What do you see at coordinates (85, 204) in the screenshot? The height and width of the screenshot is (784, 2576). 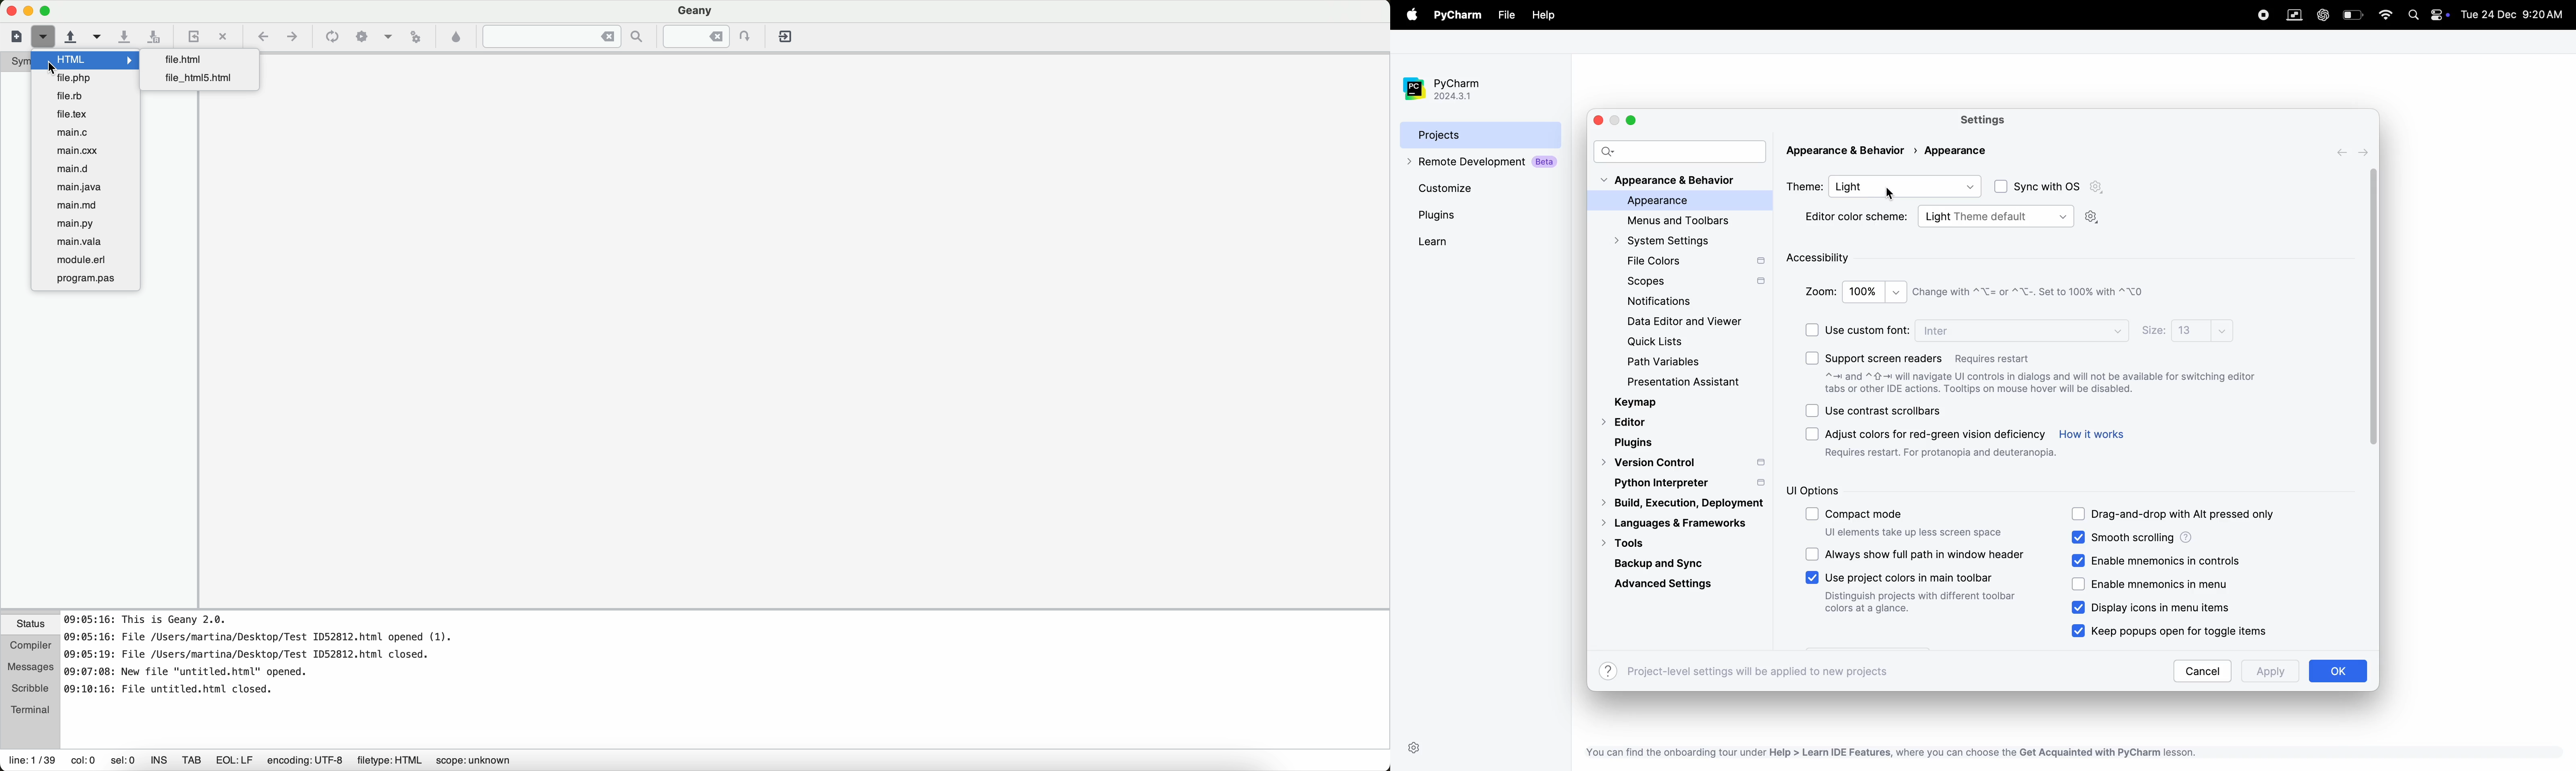 I see `main.md` at bounding box center [85, 204].